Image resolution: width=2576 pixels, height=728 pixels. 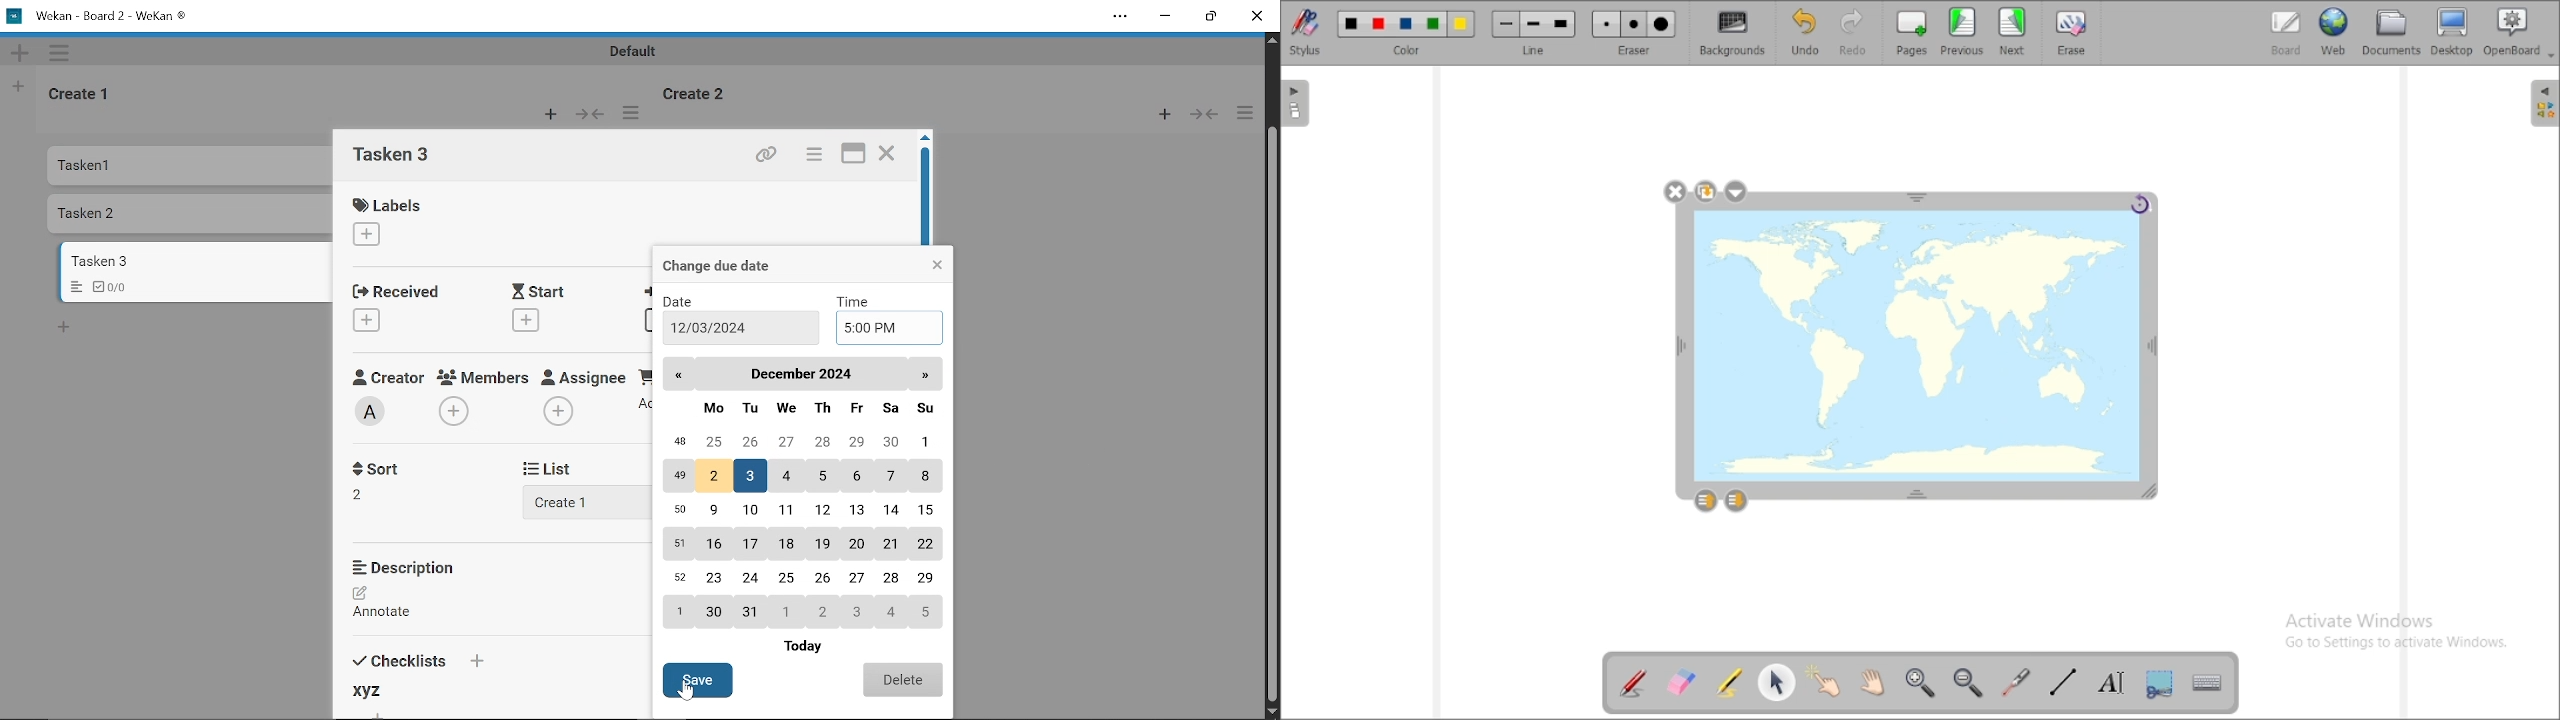 I want to click on next, so click(x=927, y=374).